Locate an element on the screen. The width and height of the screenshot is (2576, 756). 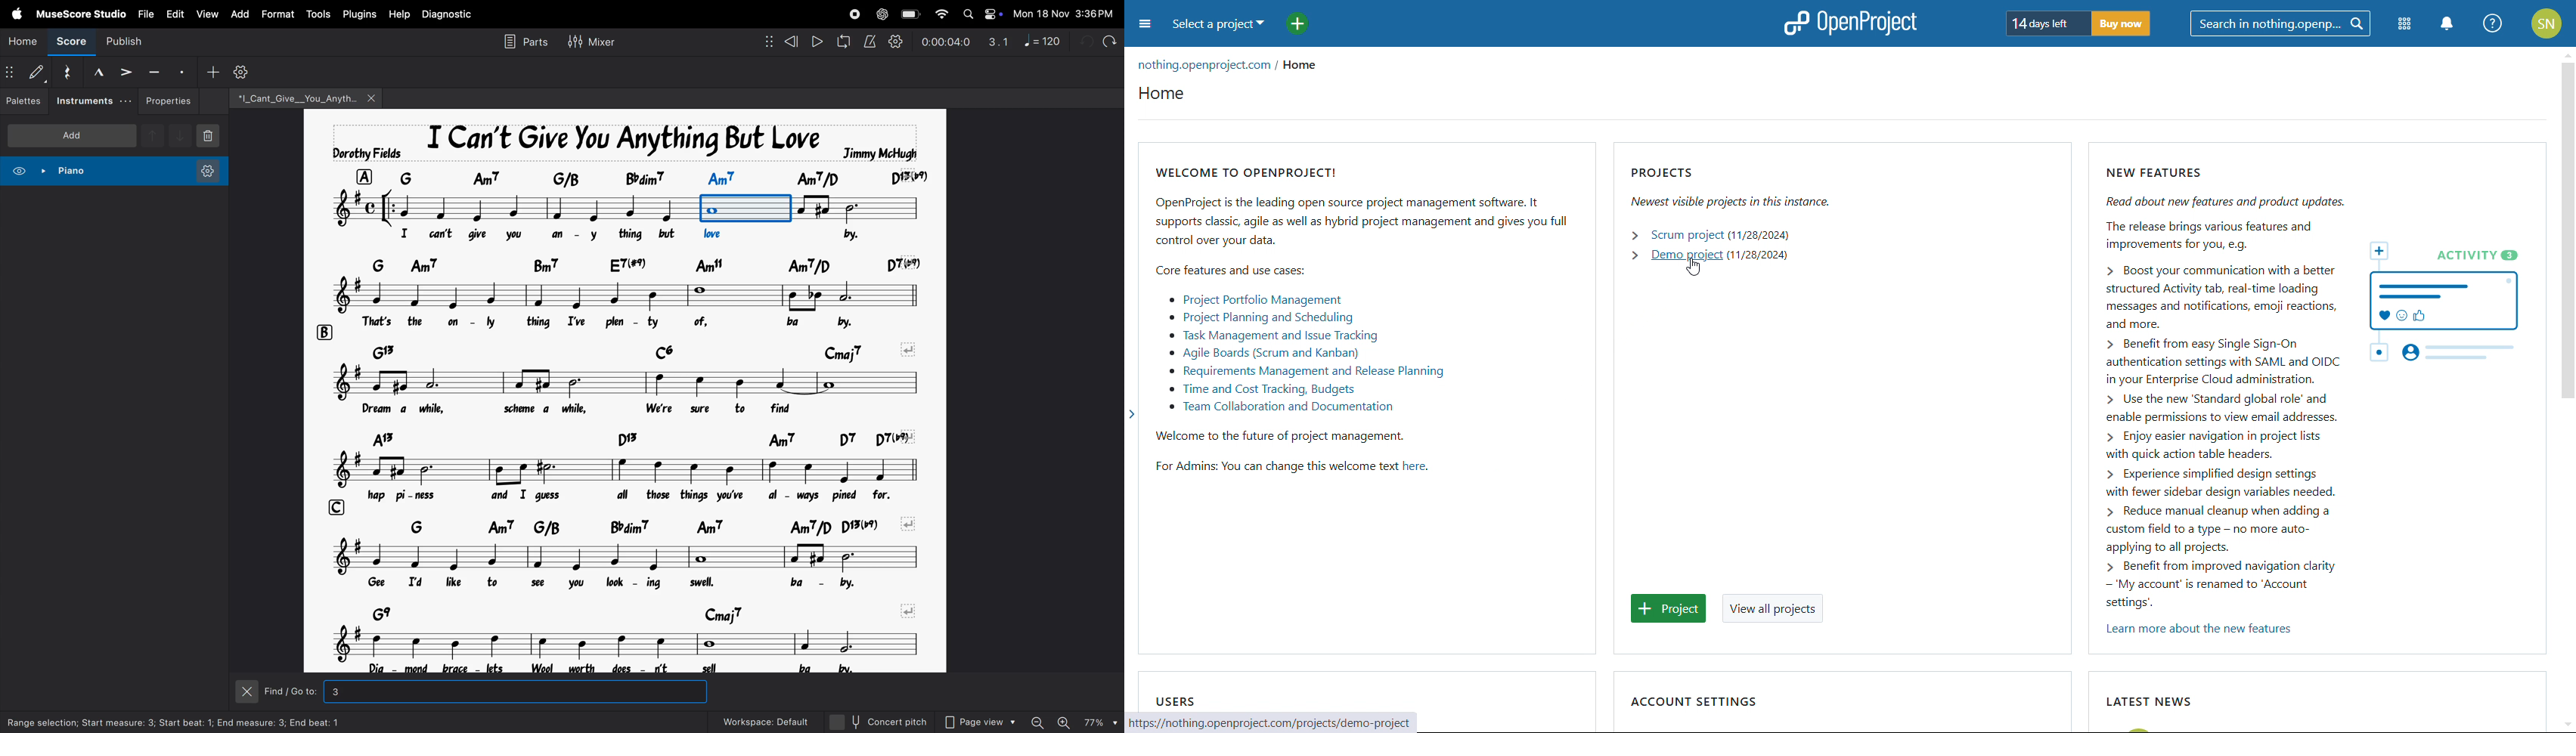
instrument setting is located at coordinates (207, 172).